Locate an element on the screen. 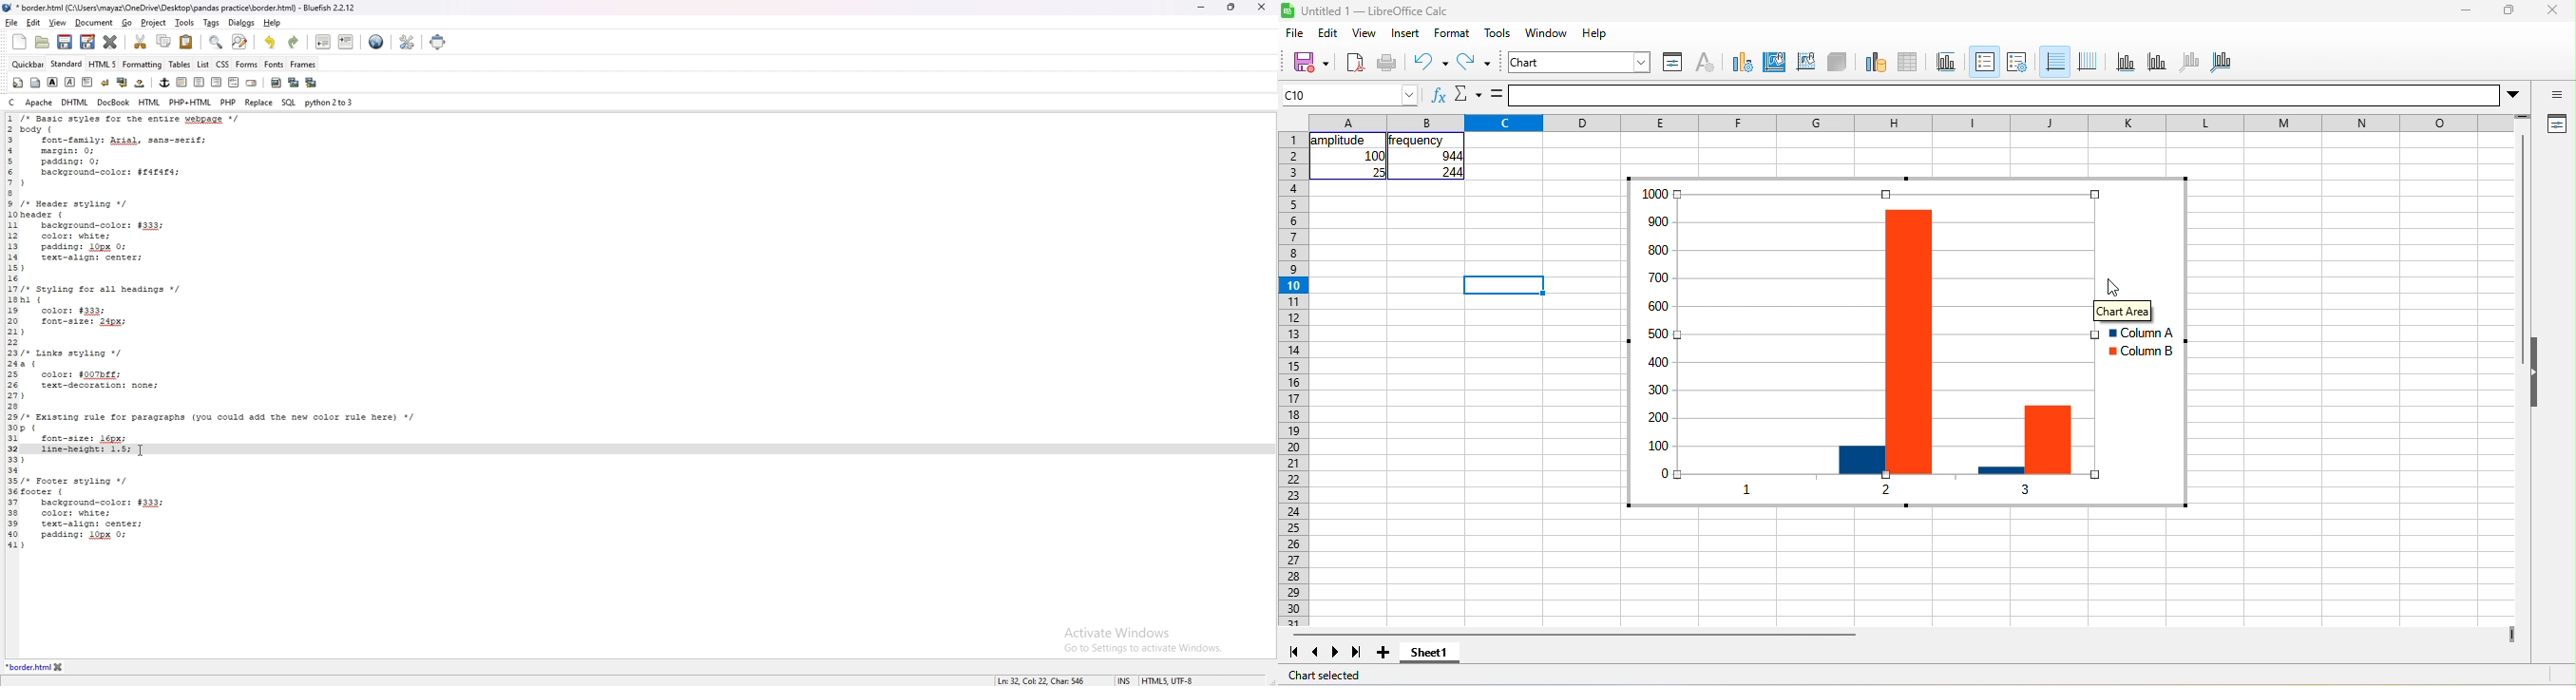 Image resolution: width=2576 pixels, height=700 pixels. new is located at coordinates (19, 41).